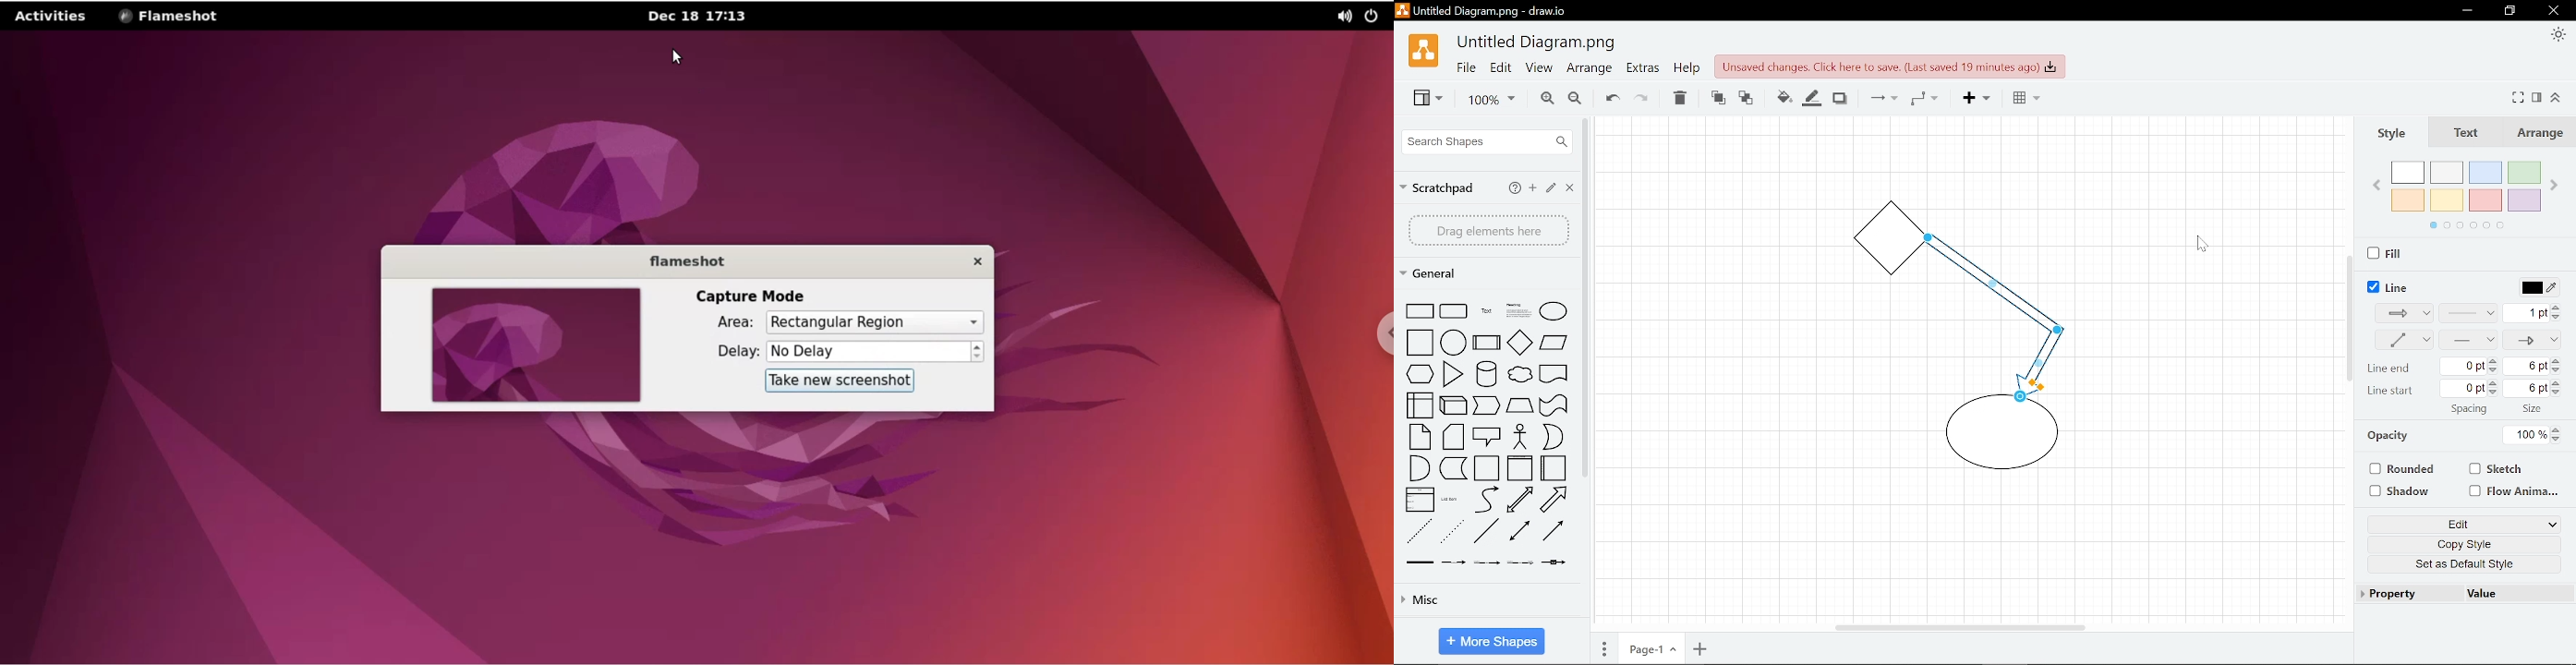 This screenshot has width=2576, height=672. What do you see at coordinates (1439, 186) in the screenshot?
I see `Scratchpad` at bounding box center [1439, 186].